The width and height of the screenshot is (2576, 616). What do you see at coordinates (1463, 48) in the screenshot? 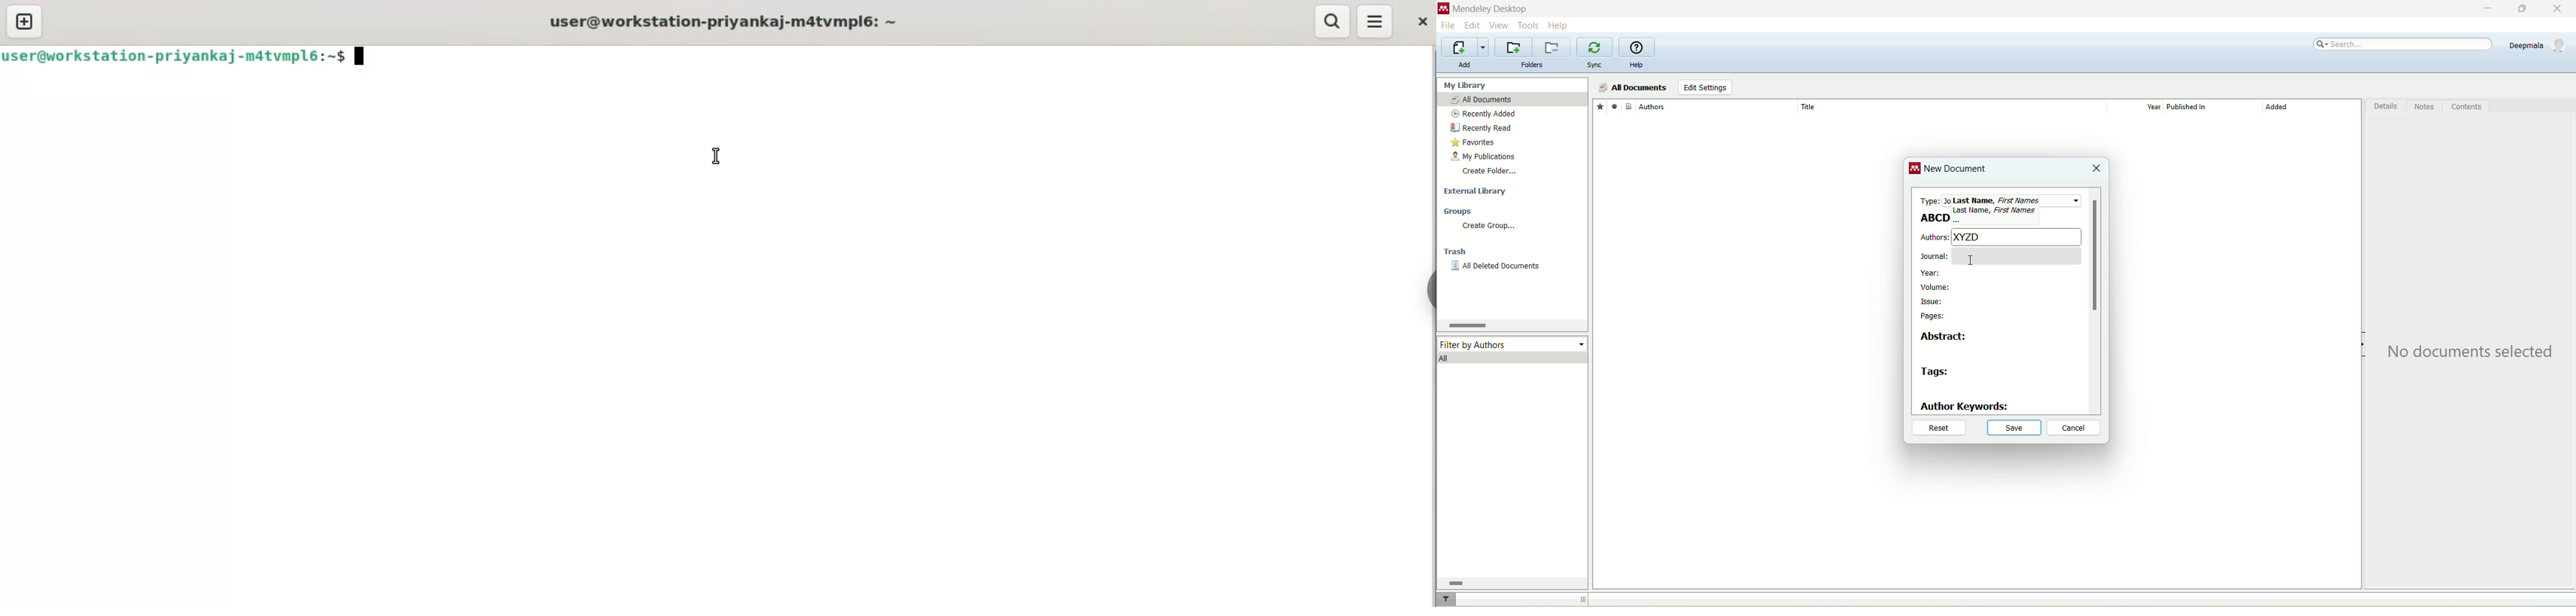
I see `import` at bounding box center [1463, 48].